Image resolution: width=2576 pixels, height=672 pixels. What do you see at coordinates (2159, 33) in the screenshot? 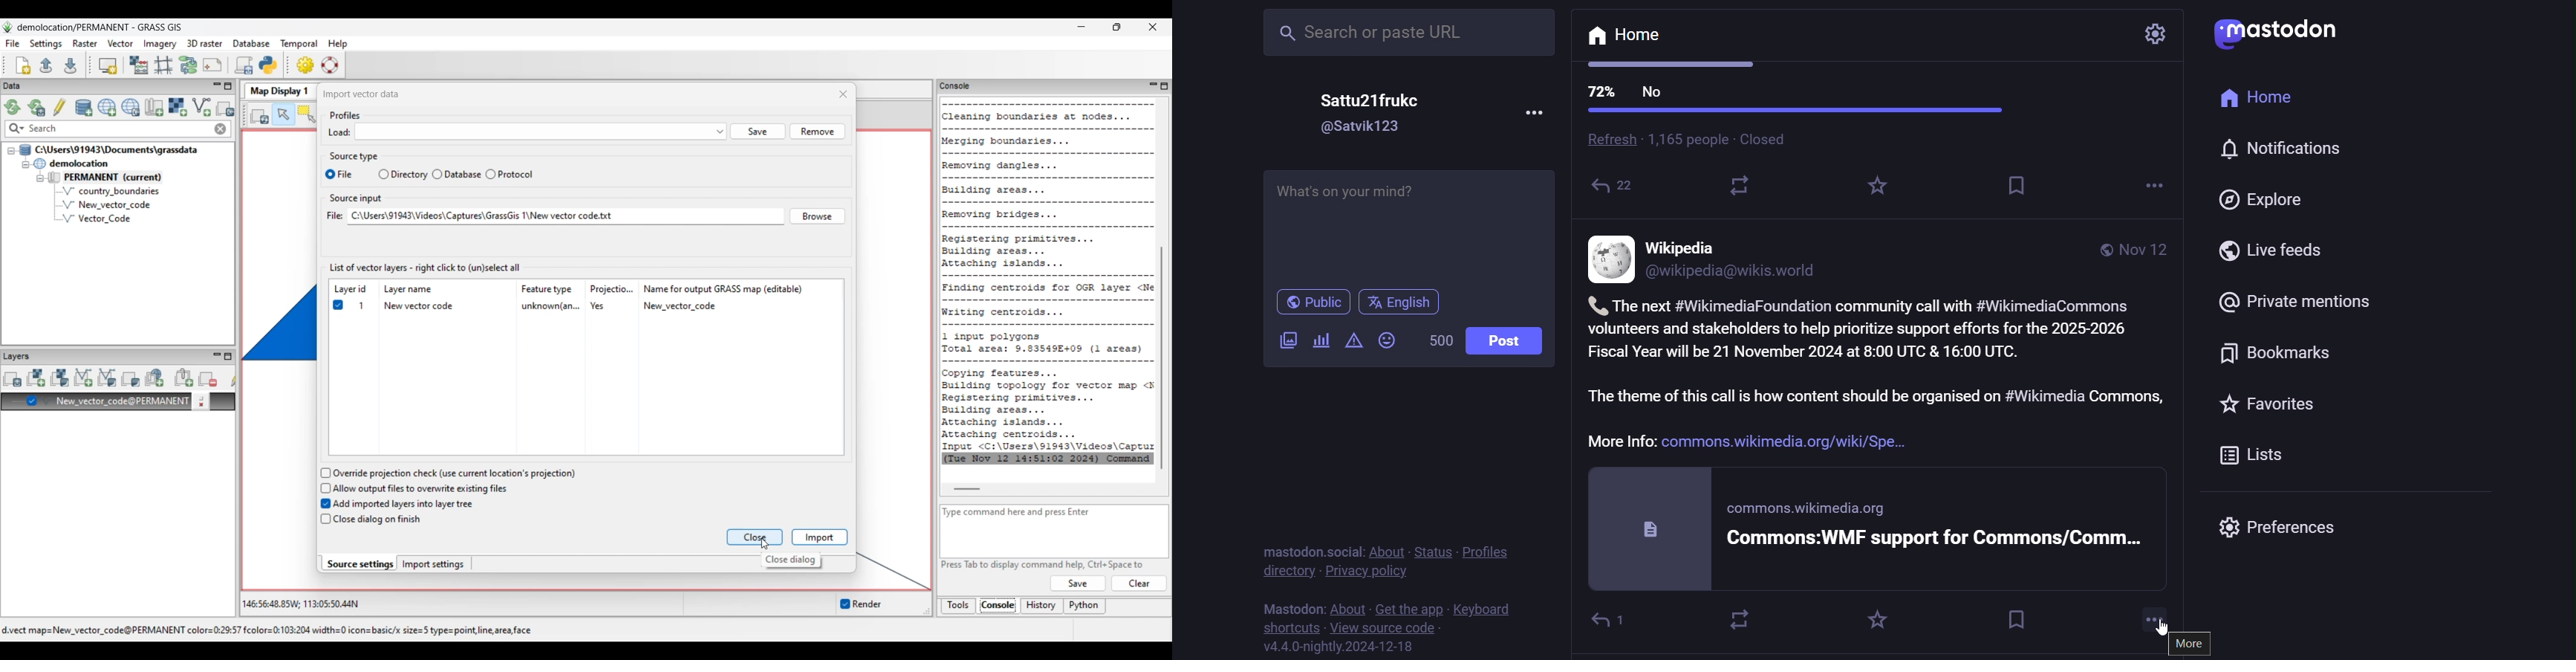
I see `setting` at bounding box center [2159, 33].